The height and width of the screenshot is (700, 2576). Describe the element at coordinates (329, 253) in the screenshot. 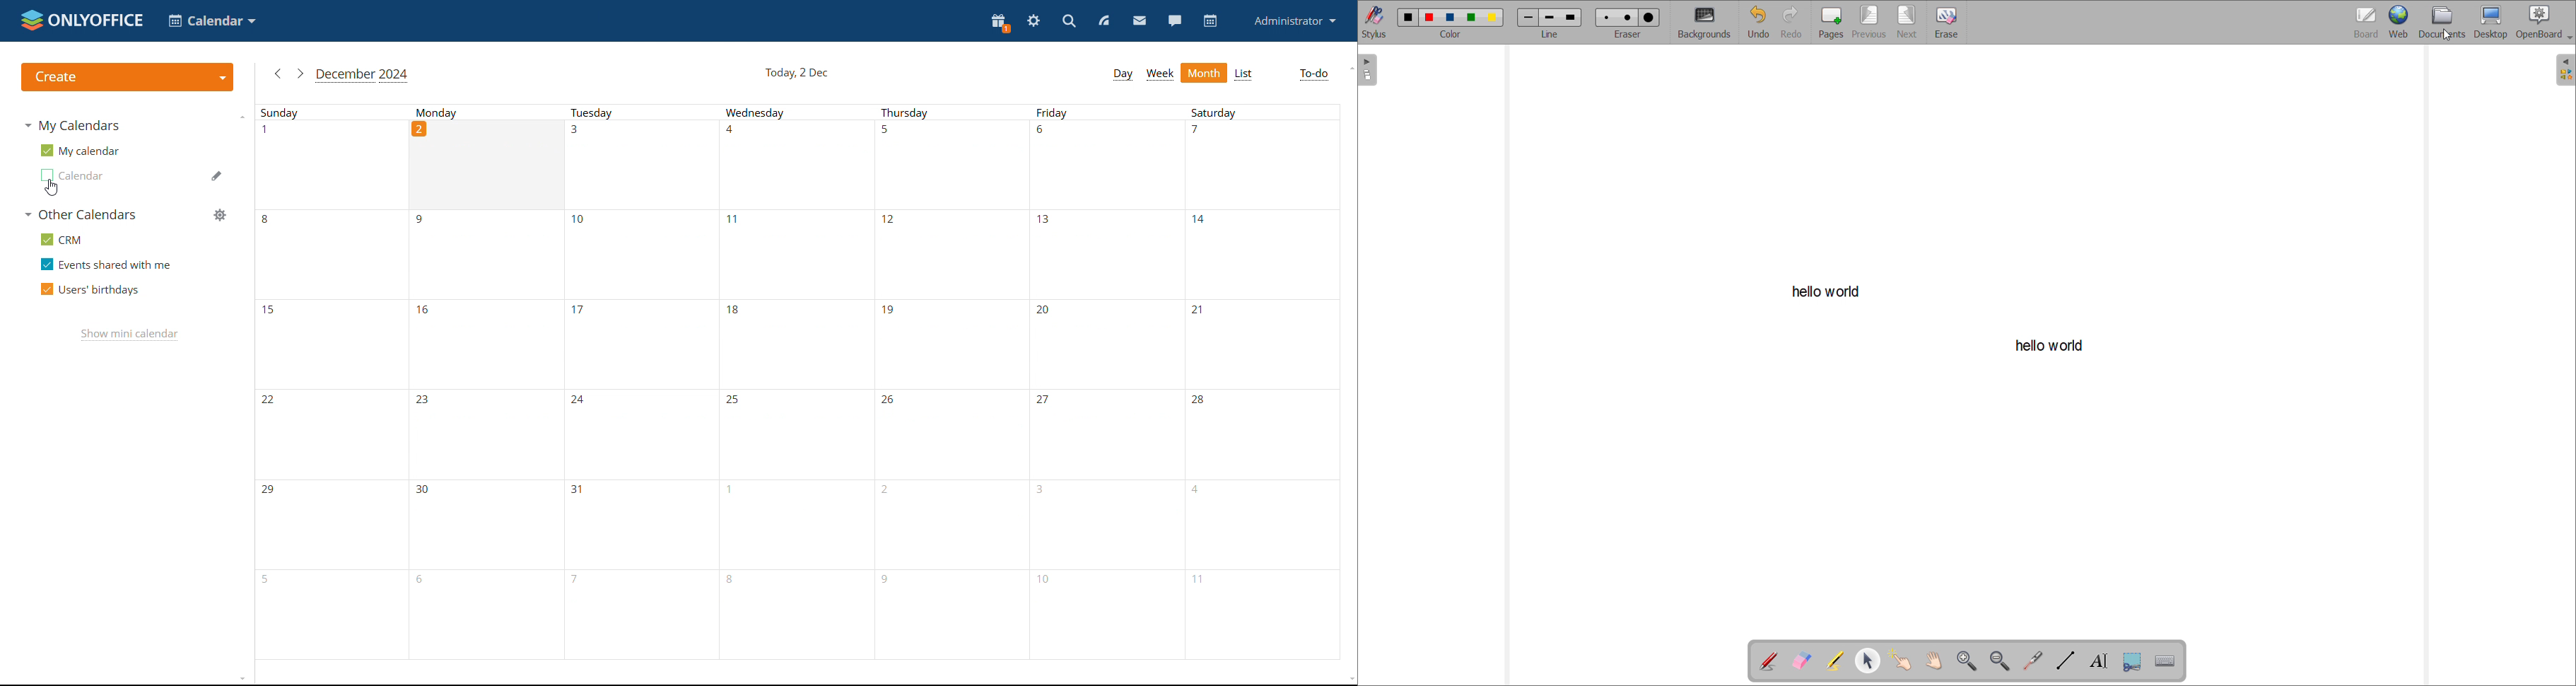

I see `8` at that location.